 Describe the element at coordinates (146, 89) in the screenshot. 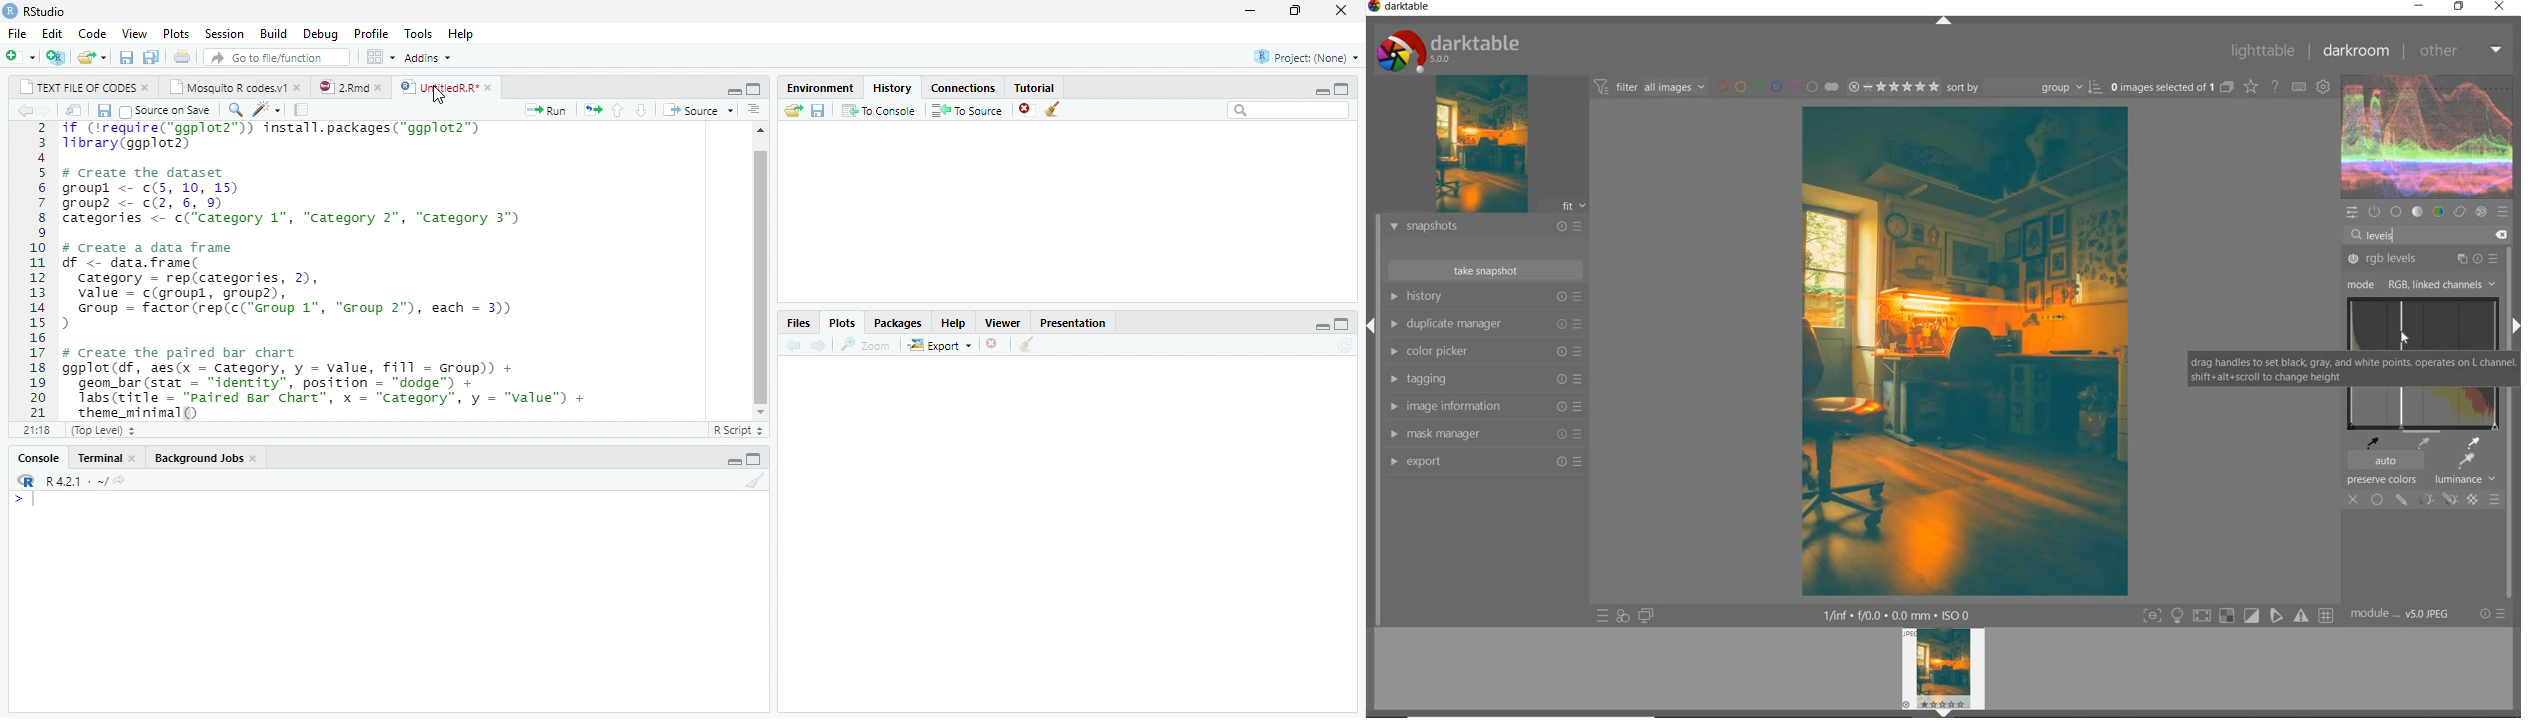

I see `close` at that location.